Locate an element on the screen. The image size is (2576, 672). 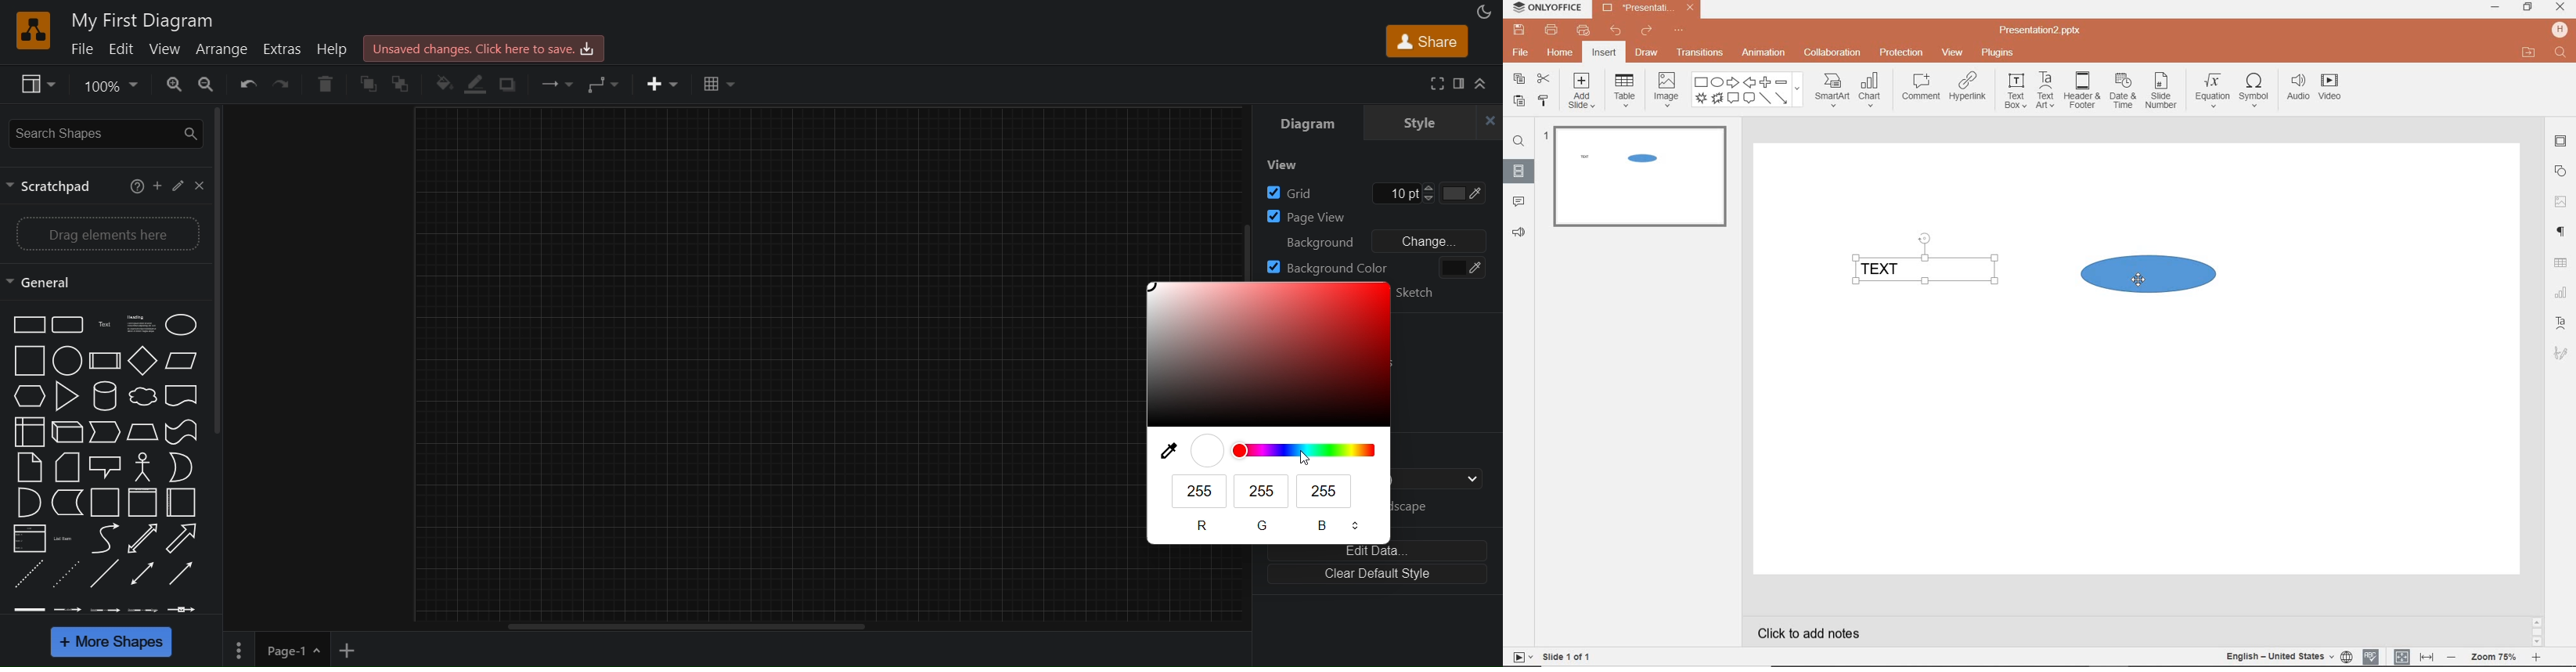
draw is located at coordinates (1649, 52).